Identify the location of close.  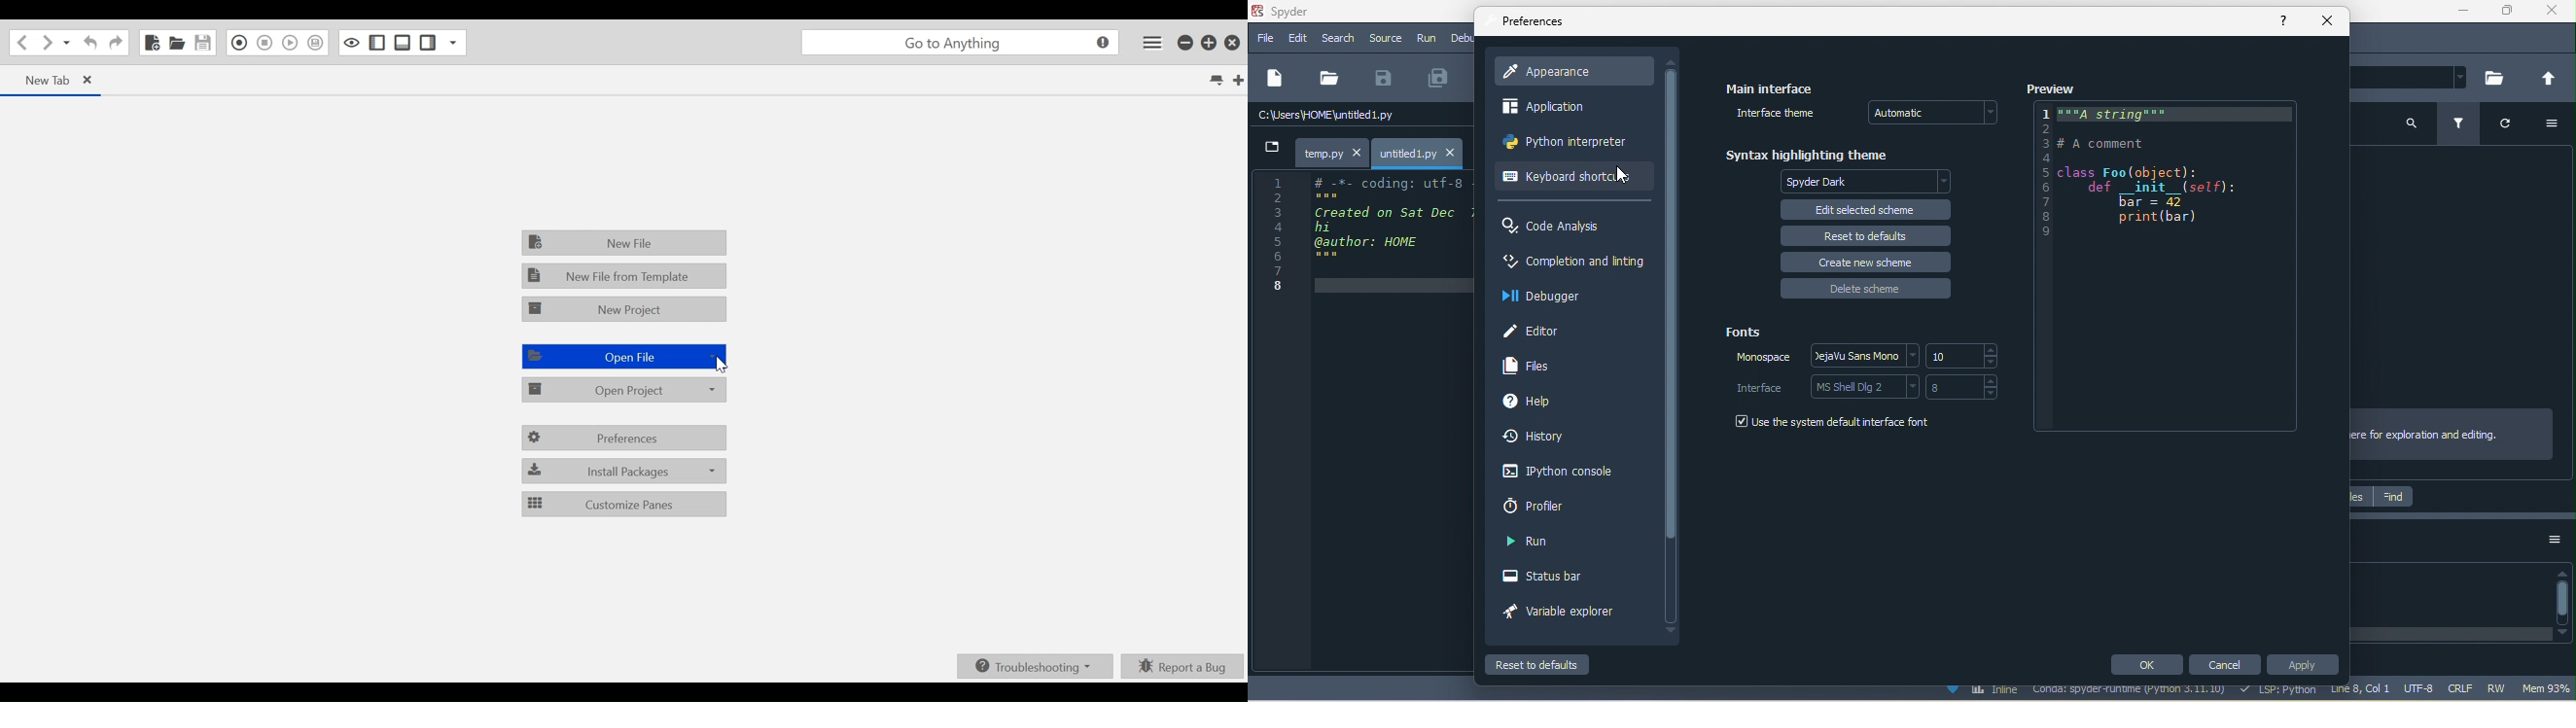
(2326, 20).